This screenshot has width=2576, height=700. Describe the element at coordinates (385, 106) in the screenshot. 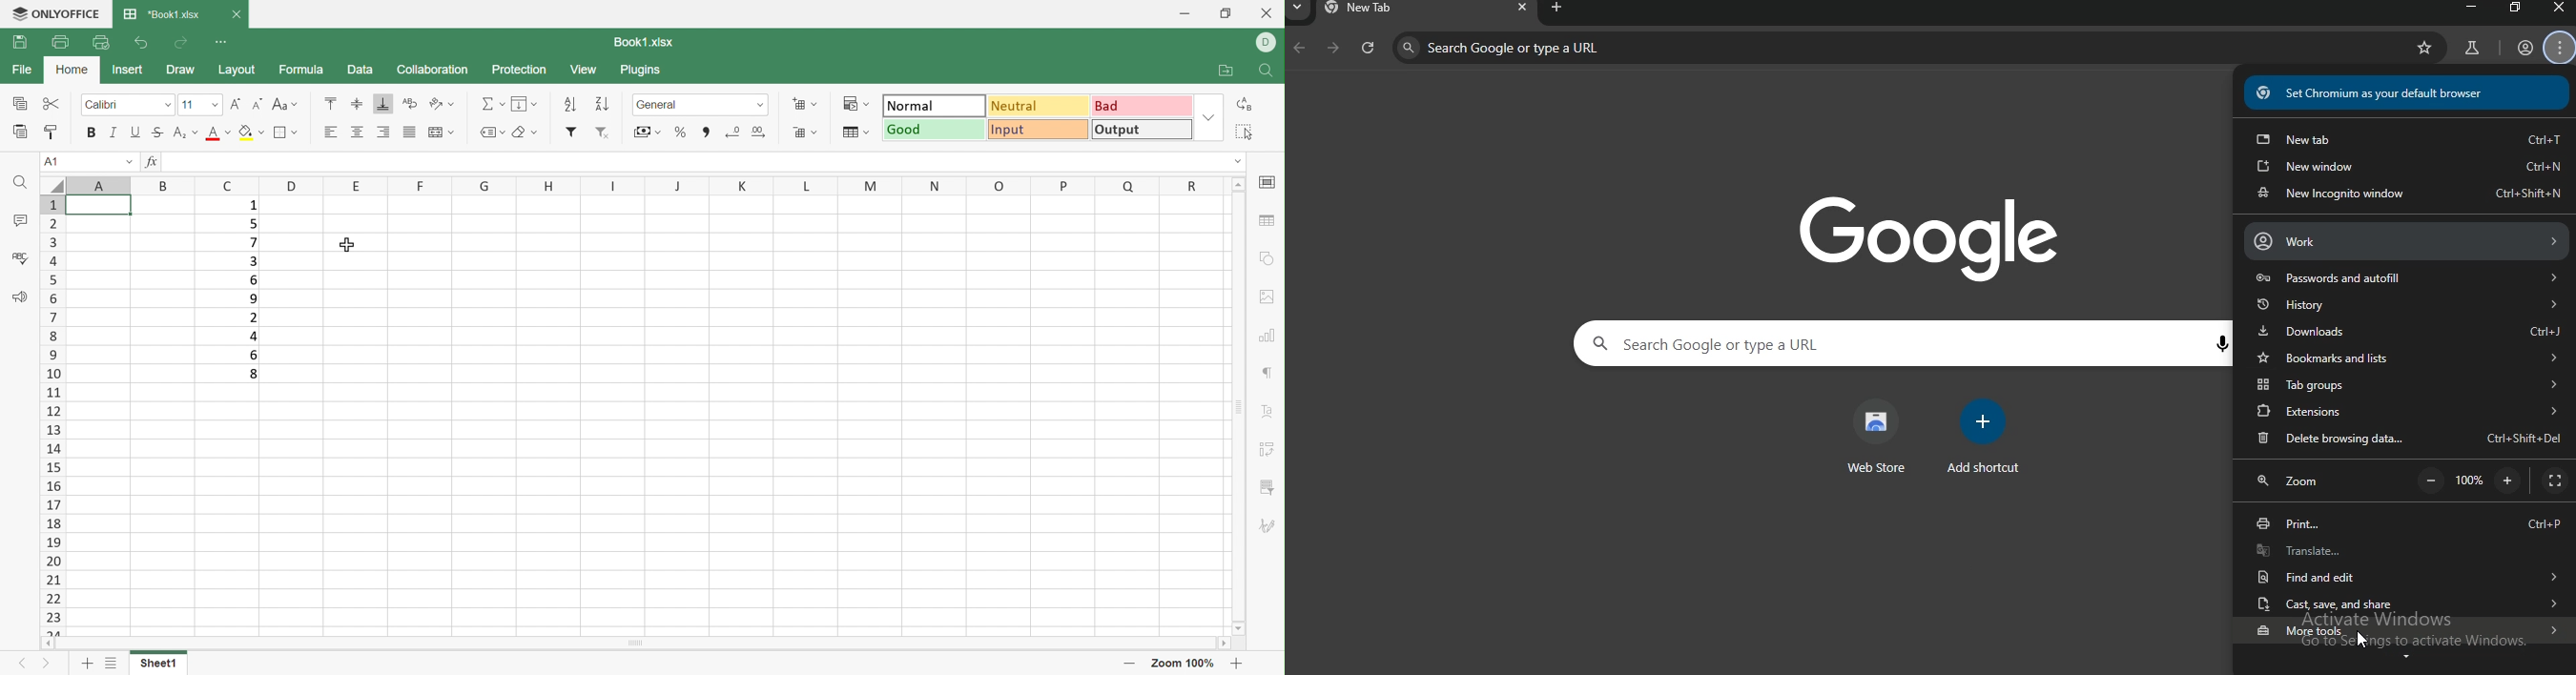

I see `Align Bottom` at that location.